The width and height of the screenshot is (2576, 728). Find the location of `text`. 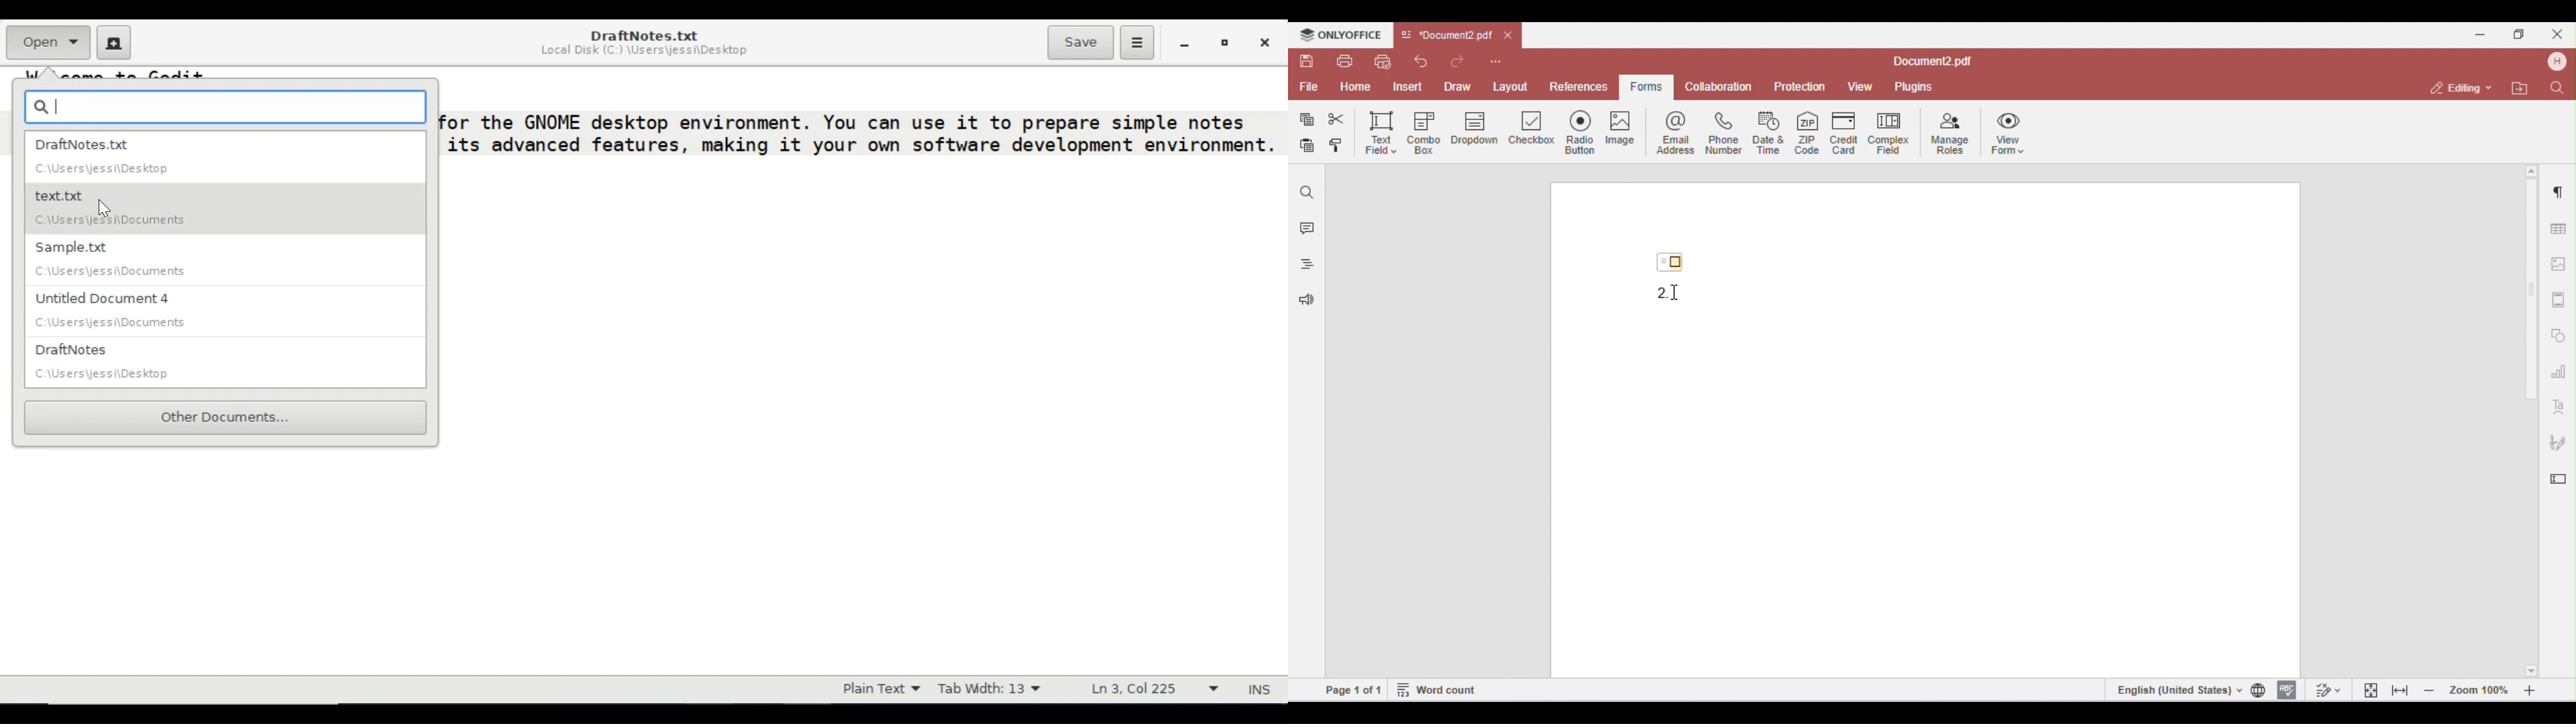

text is located at coordinates (860, 146).